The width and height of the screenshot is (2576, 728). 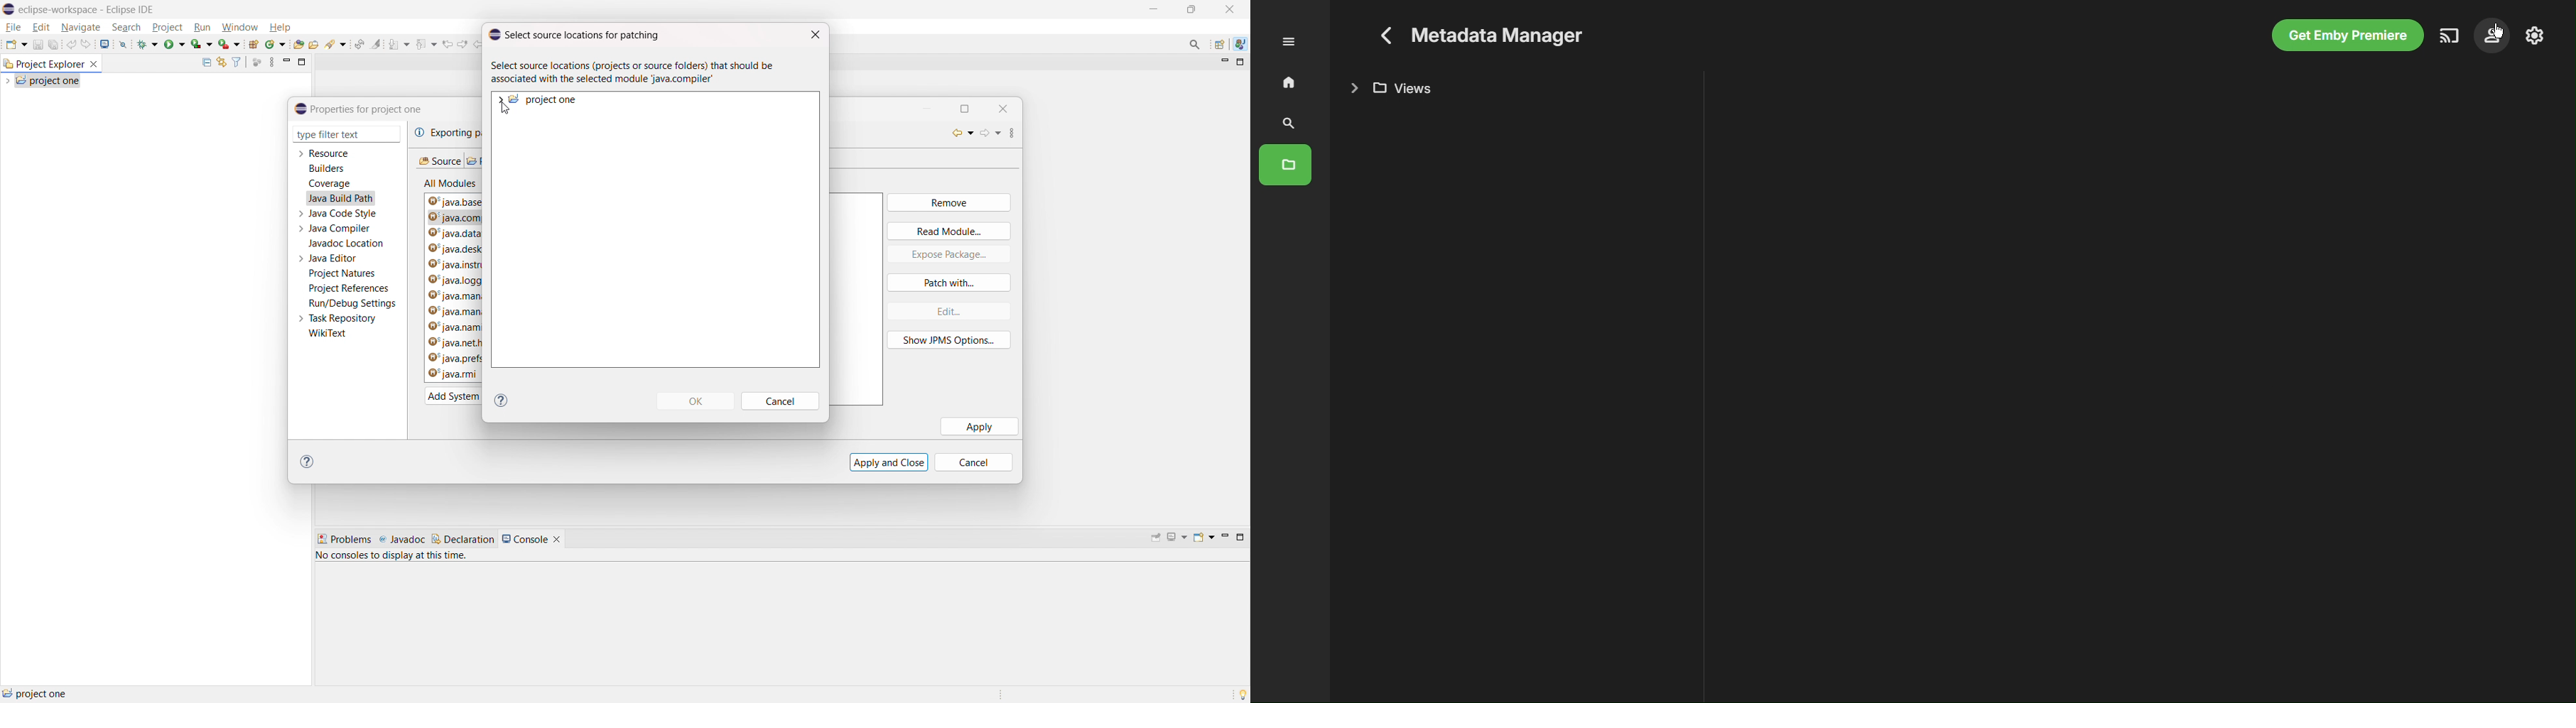 What do you see at coordinates (949, 255) in the screenshot?
I see `expose package` at bounding box center [949, 255].